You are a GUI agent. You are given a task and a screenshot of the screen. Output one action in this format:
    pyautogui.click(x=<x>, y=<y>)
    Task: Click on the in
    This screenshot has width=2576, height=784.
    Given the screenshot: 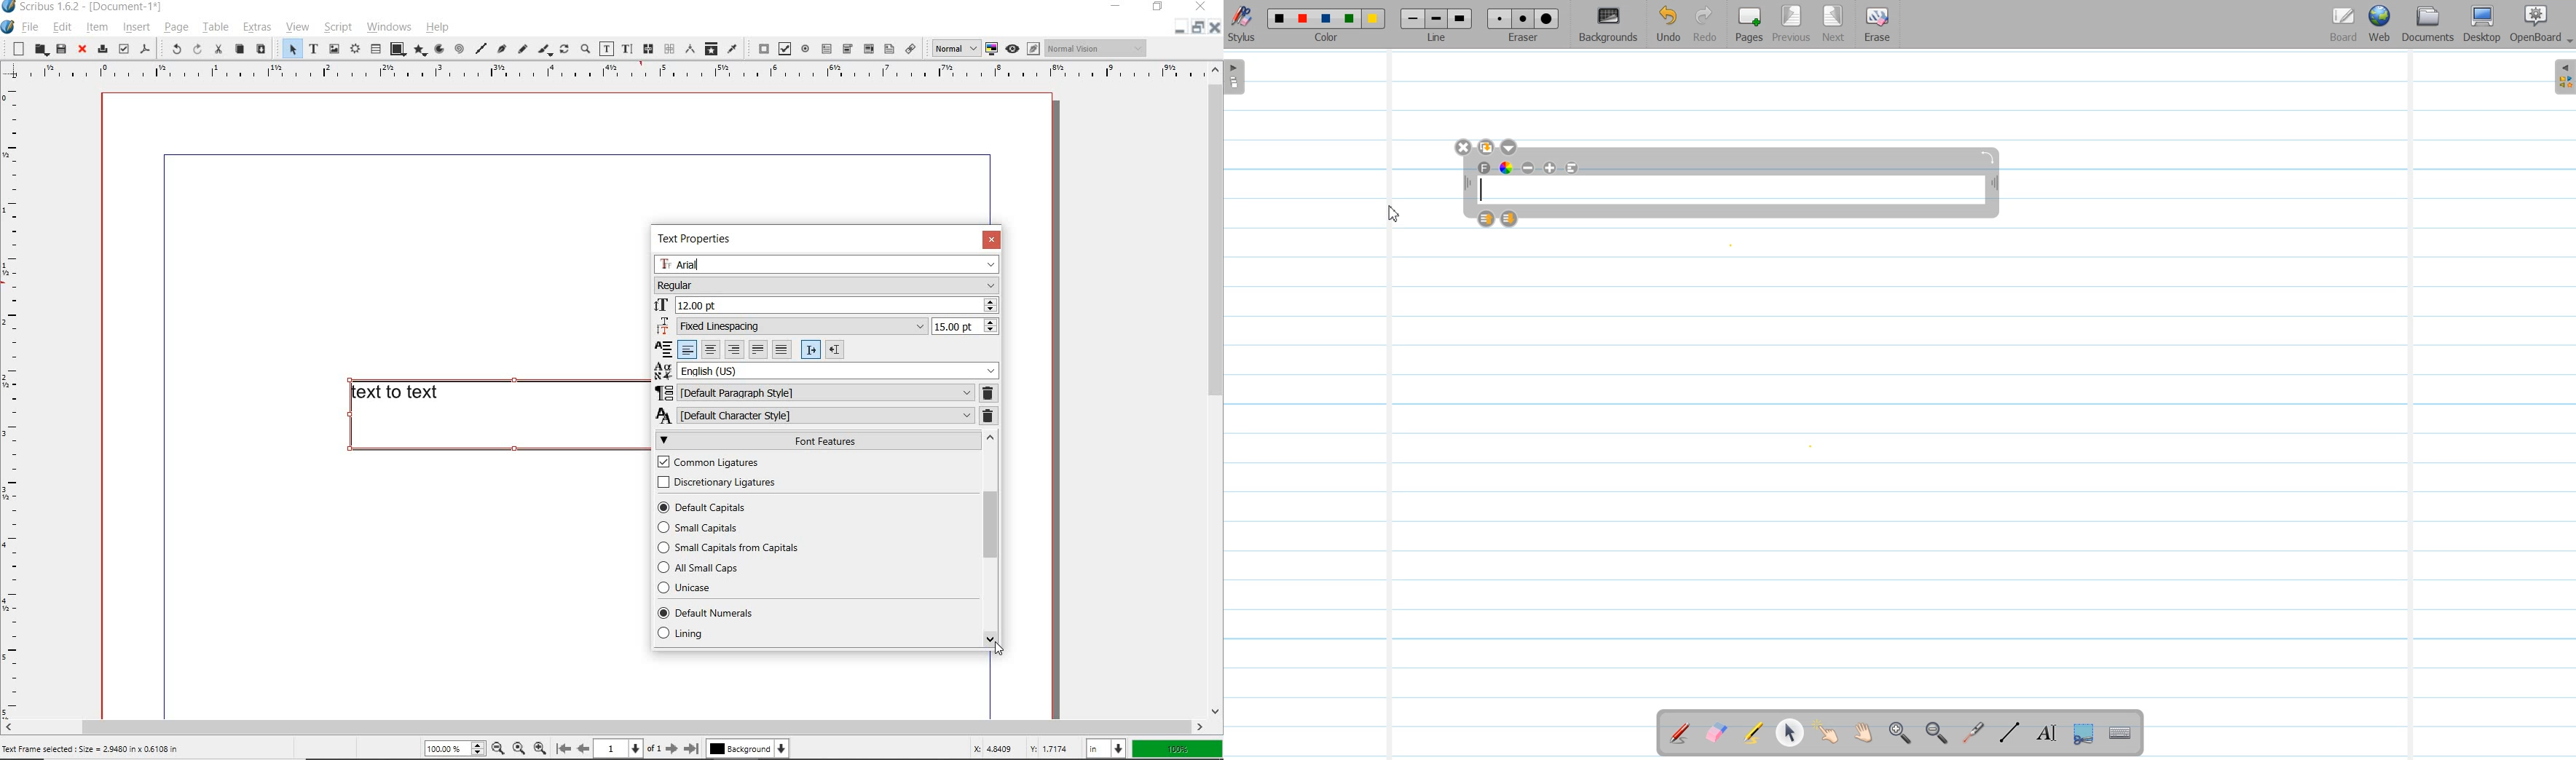 What is the action you would take?
    pyautogui.click(x=1108, y=748)
    